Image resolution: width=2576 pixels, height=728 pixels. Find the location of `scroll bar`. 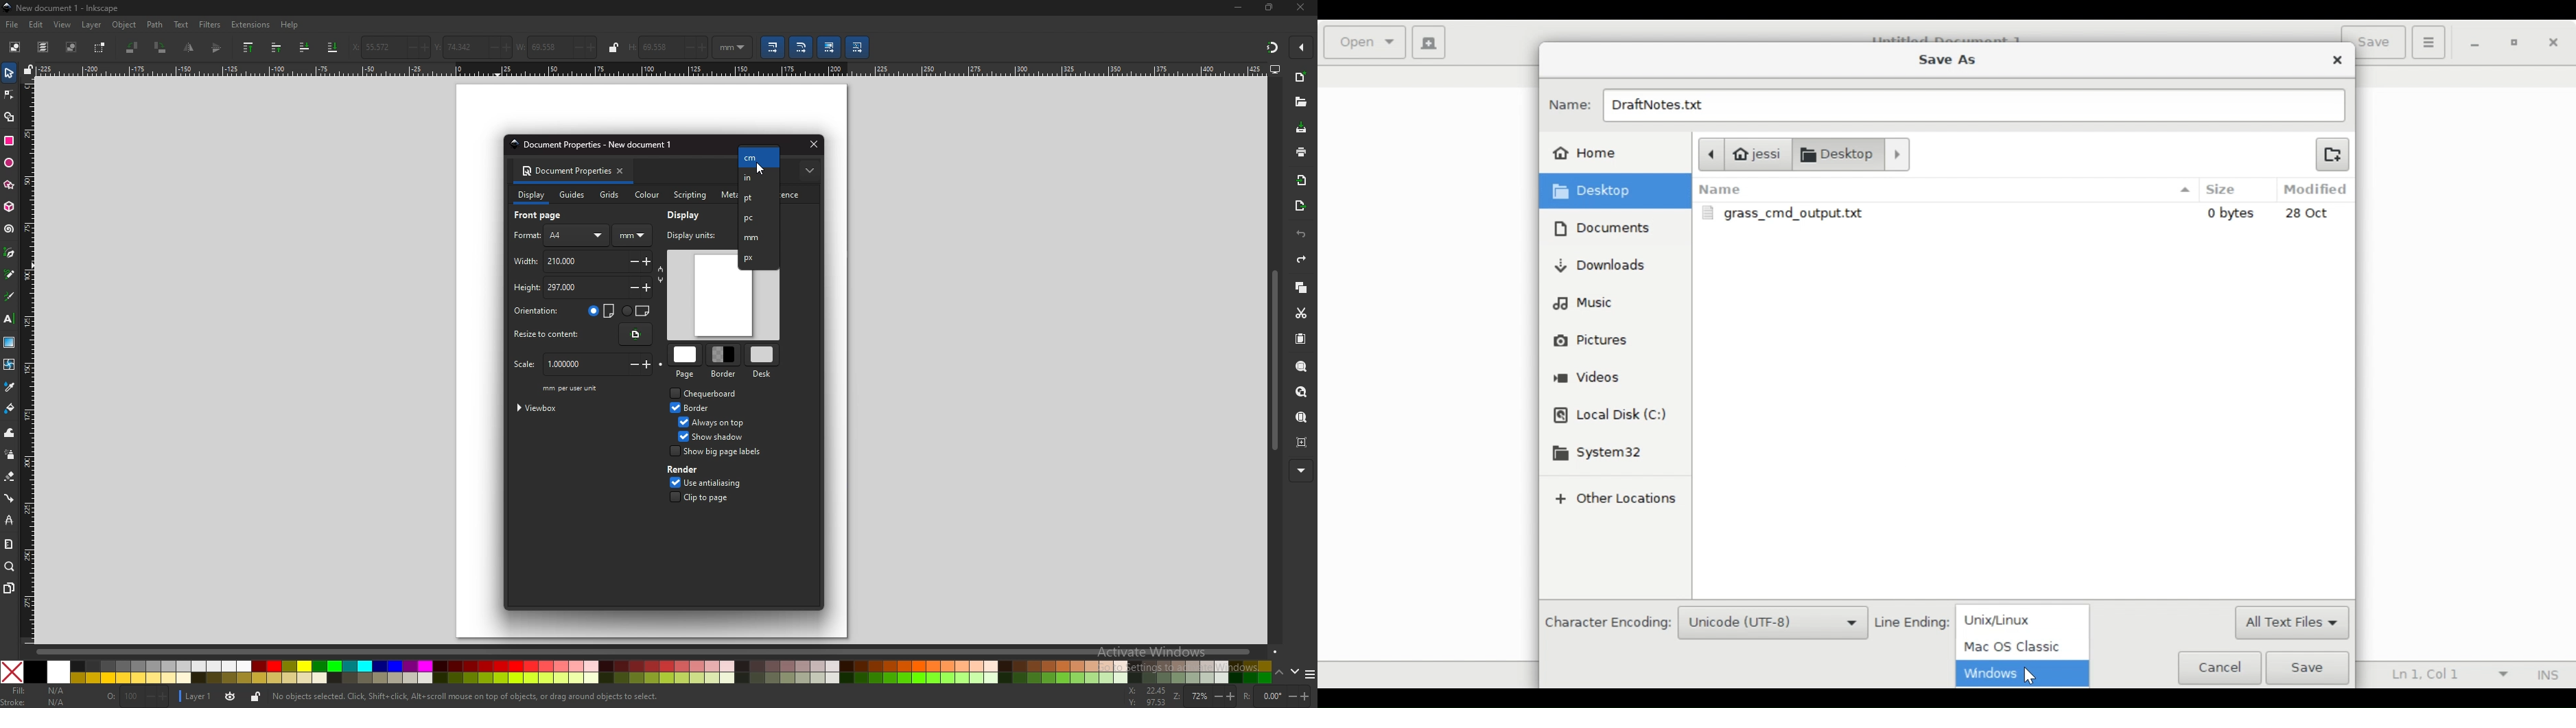

scroll bar is located at coordinates (659, 650).